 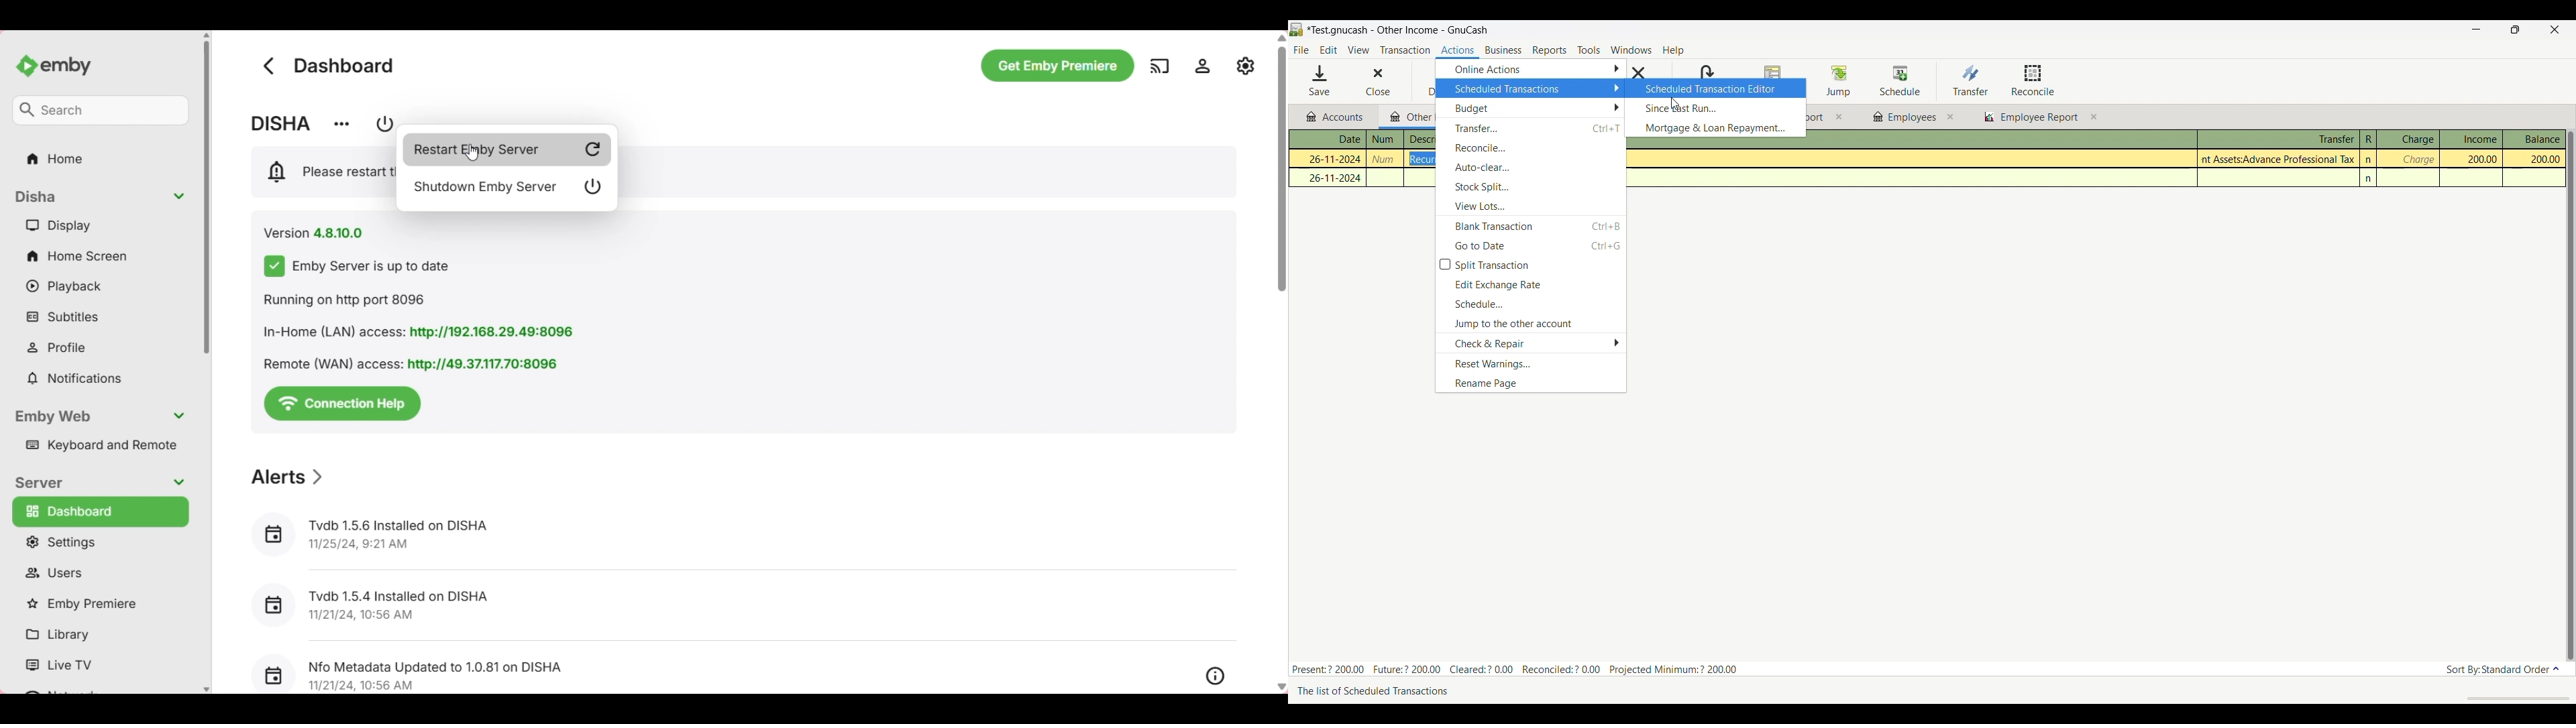 What do you see at coordinates (1522, 668) in the screenshot?
I see `Present:? 200.00 Future:? 200.00 Cleared:? 0.00 Reconciled:? 0.00 Projected Minimum: ? 200.00` at bounding box center [1522, 668].